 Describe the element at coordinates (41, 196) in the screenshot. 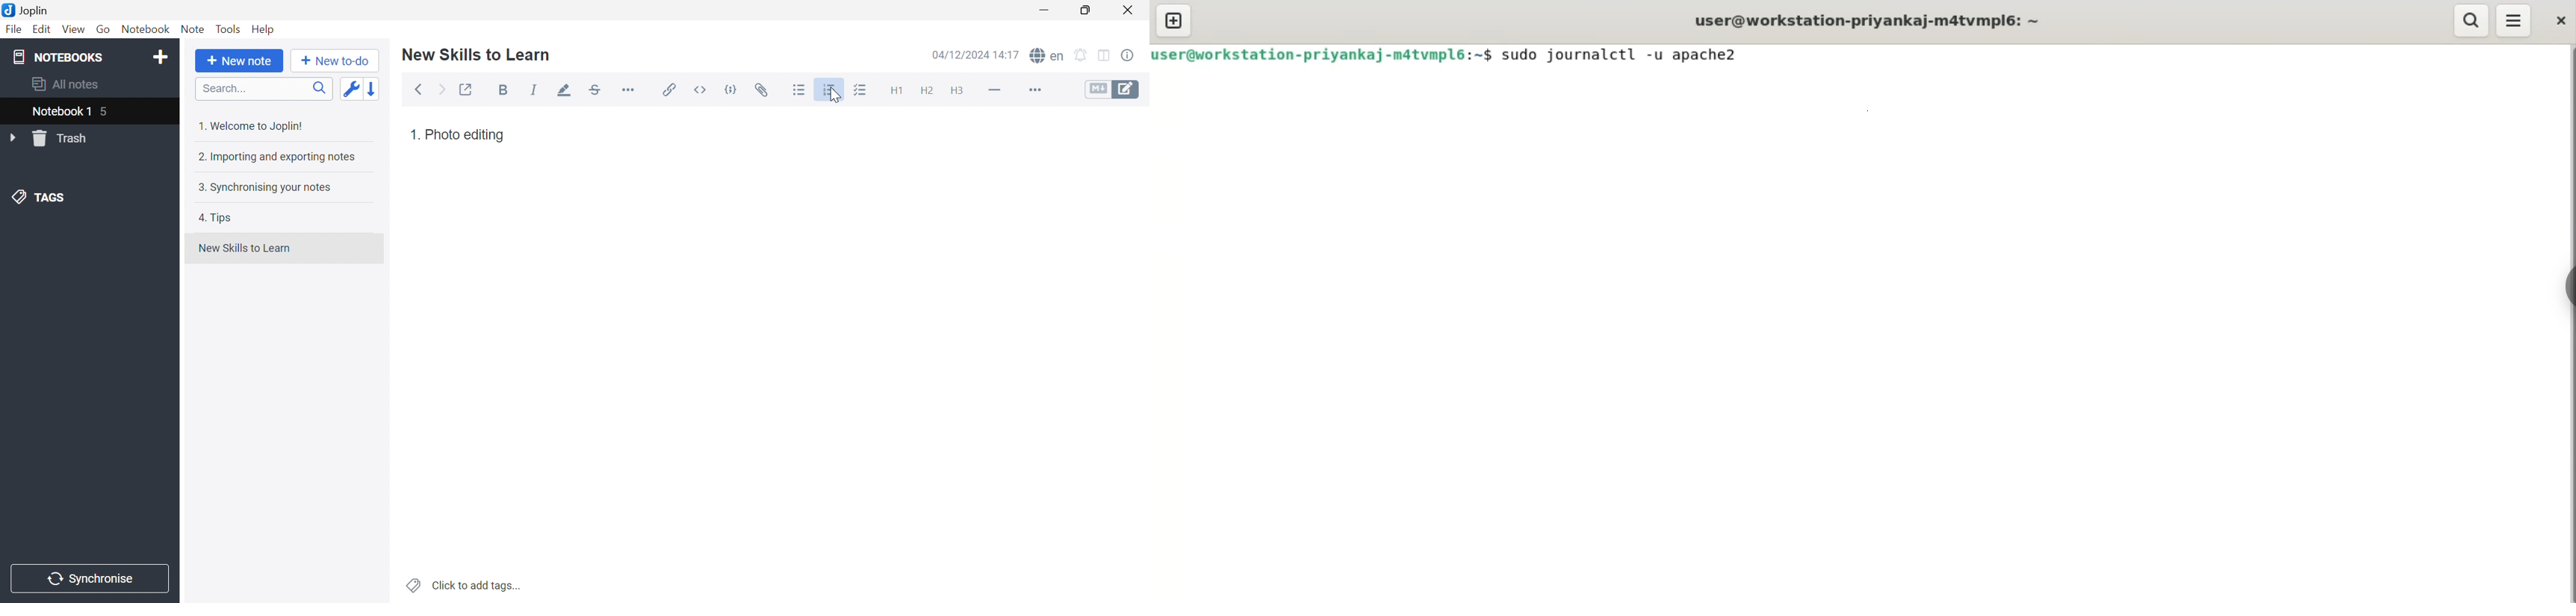

I see `TAGS` at that location.